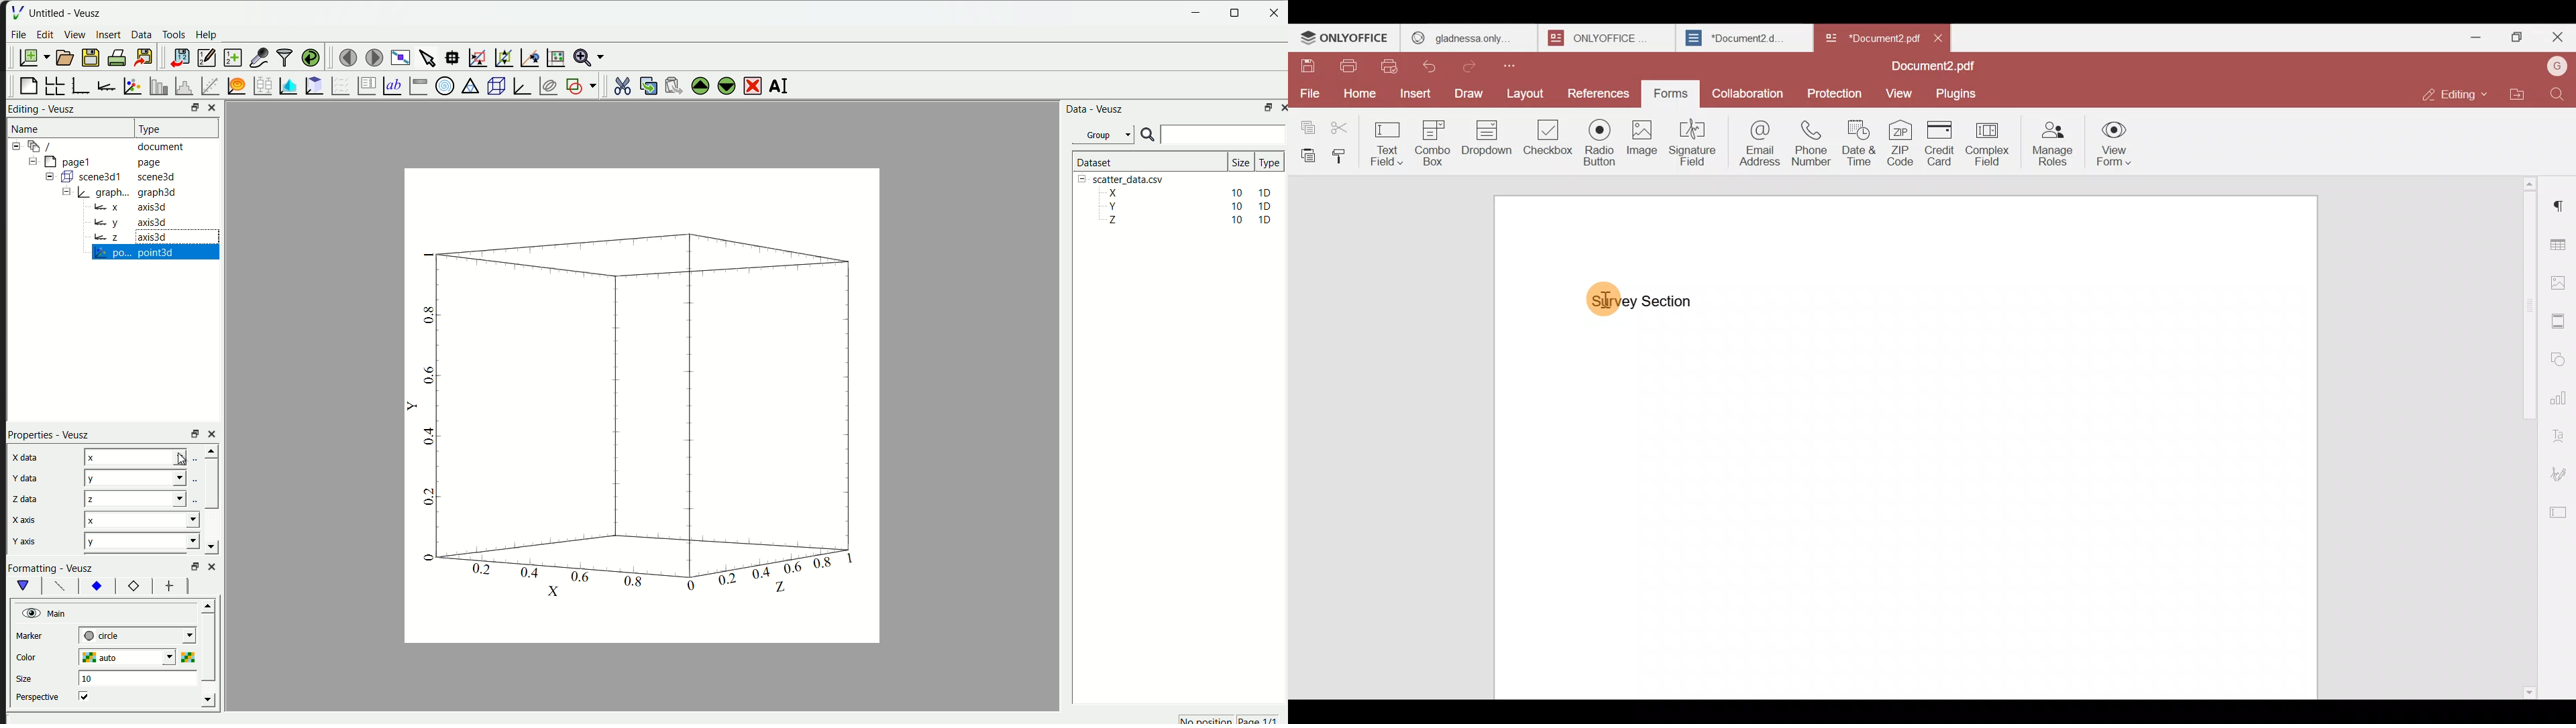  I want to click on Paragraph settings, so click(2561, 200).